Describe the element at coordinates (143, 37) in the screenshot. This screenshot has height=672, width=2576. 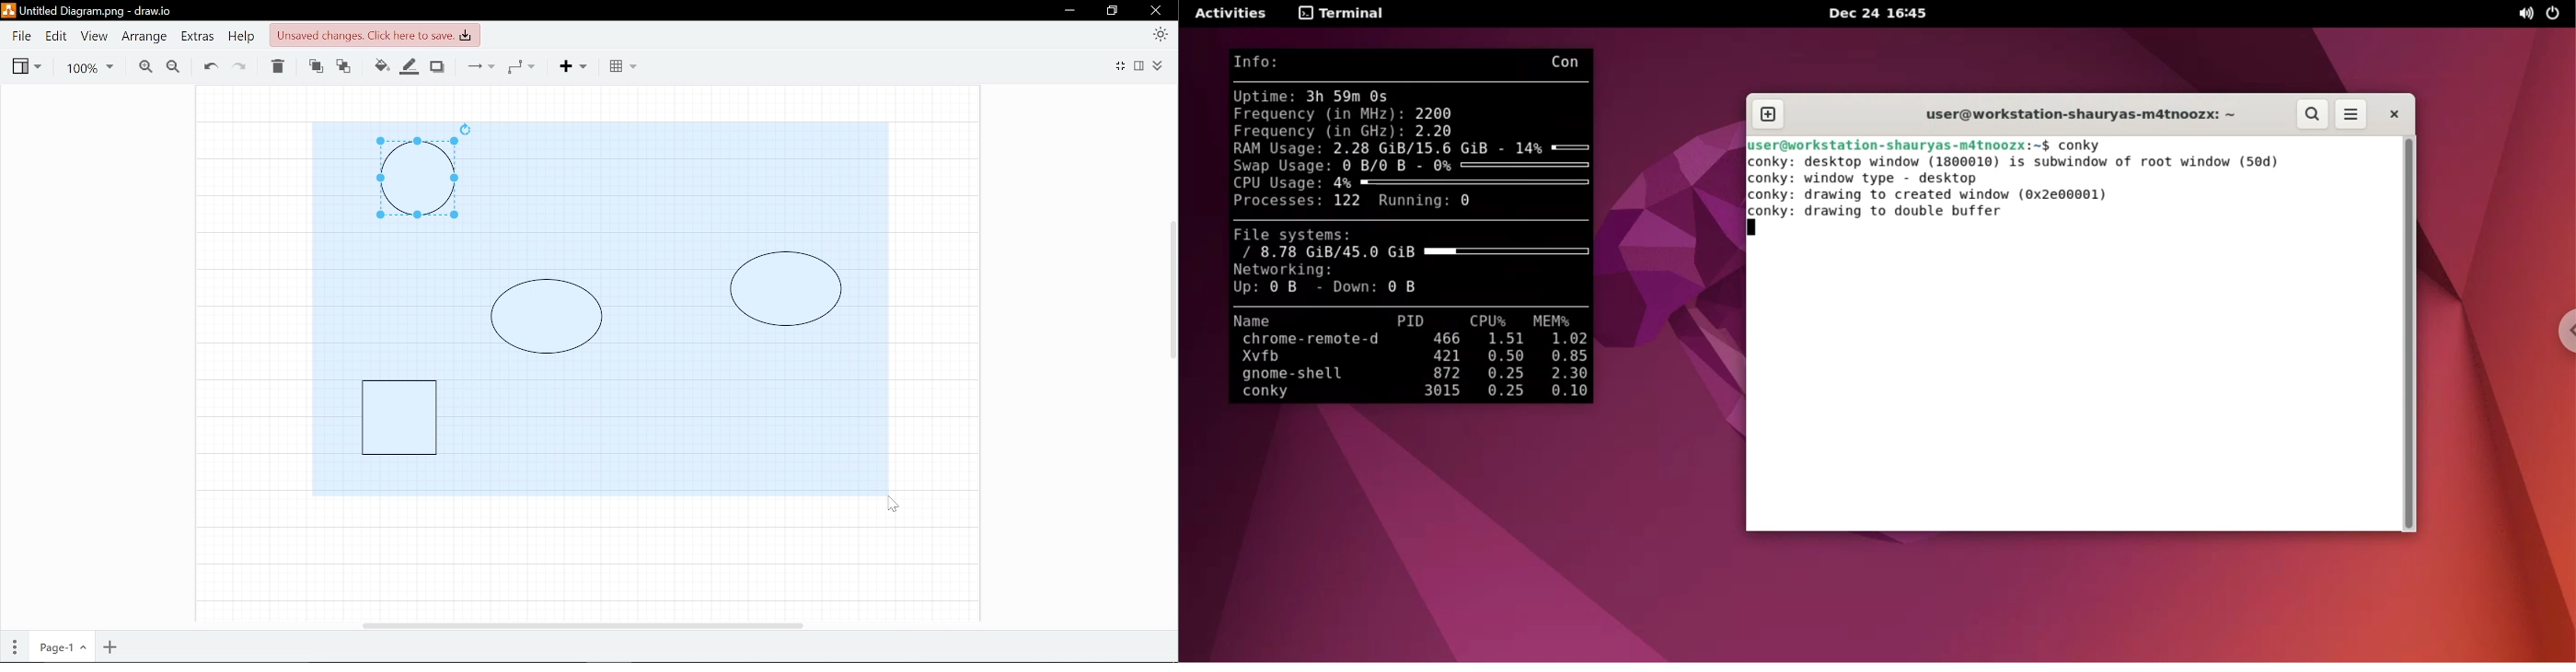
I see `Arrange` at that location.